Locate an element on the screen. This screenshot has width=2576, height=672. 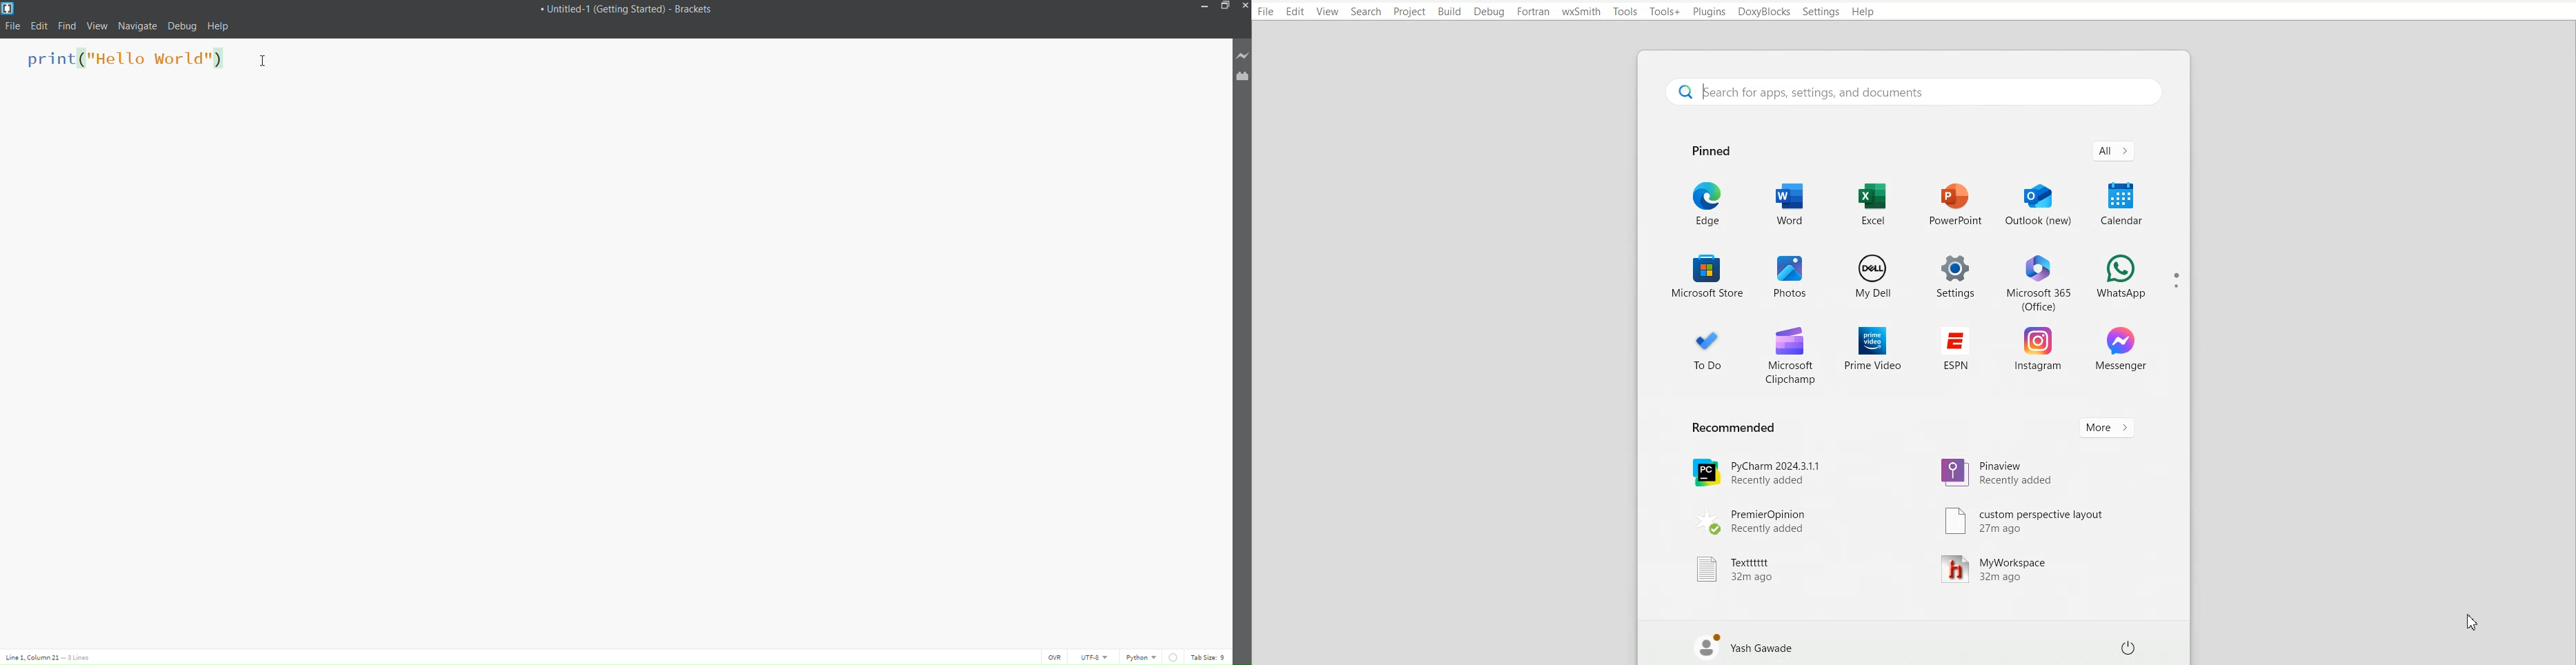
Tool is located at coordinates (1625, 11).